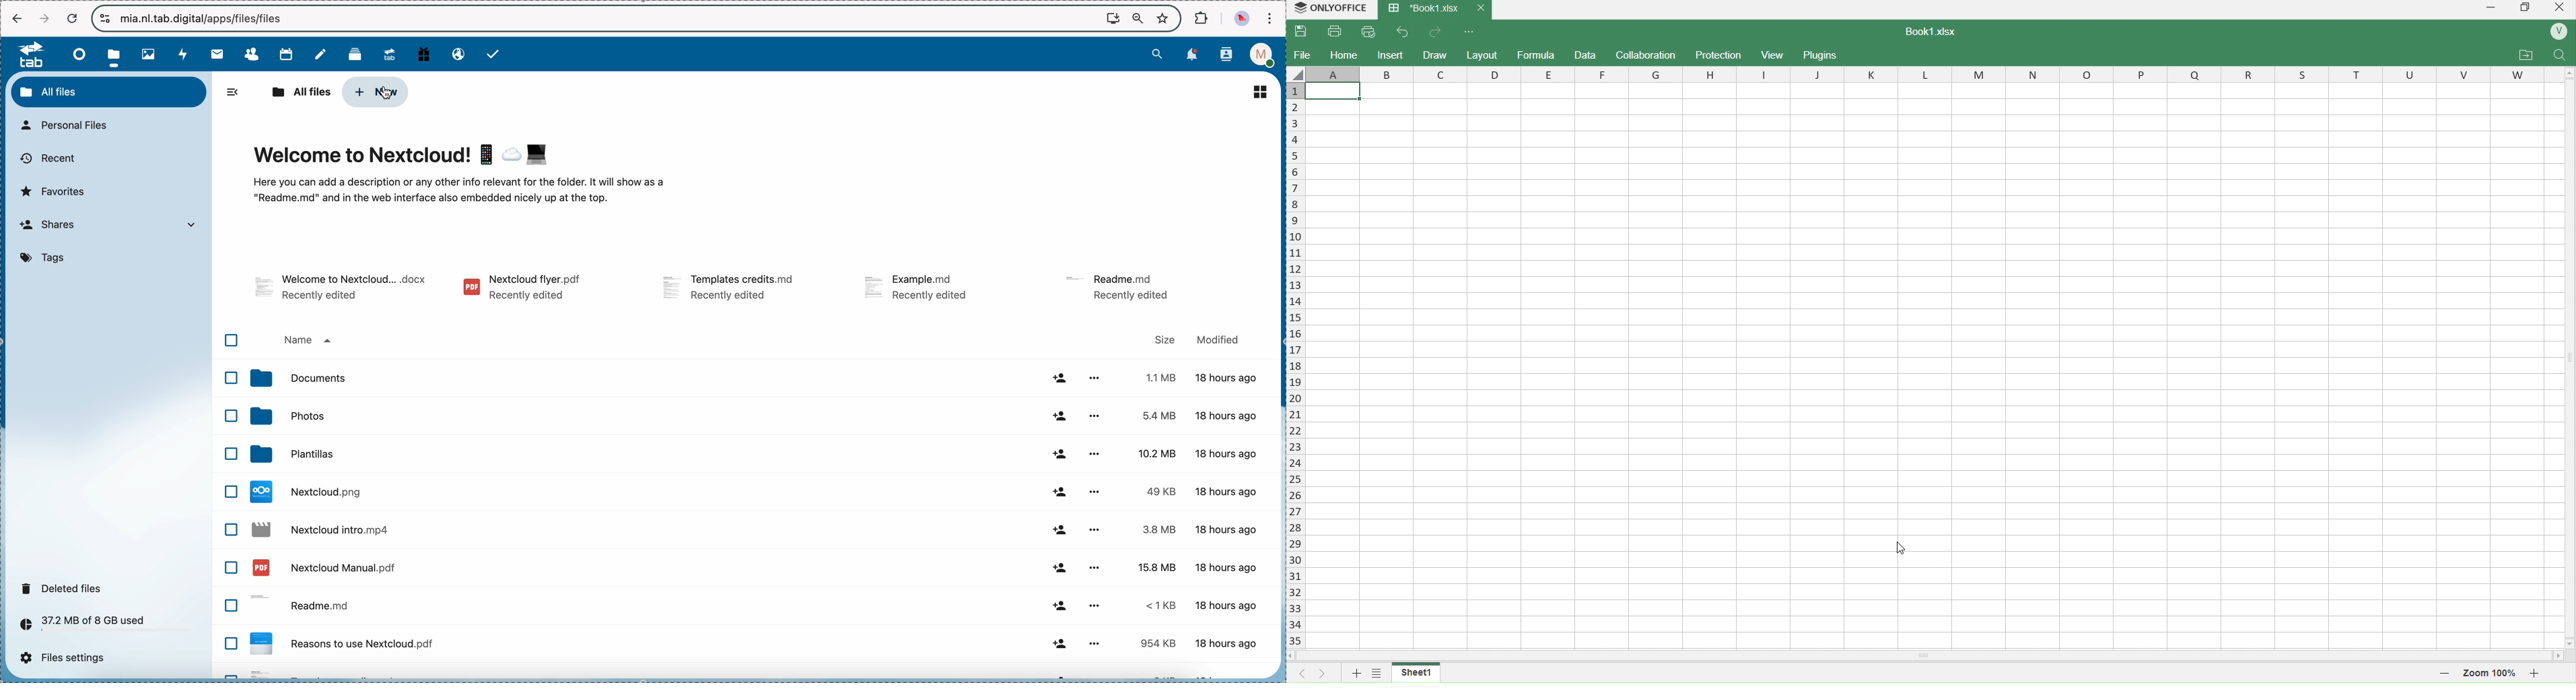 Image resolution: width=2576 pixels, height=700 pixels. I want to click on deleted files, so click(65, 588).